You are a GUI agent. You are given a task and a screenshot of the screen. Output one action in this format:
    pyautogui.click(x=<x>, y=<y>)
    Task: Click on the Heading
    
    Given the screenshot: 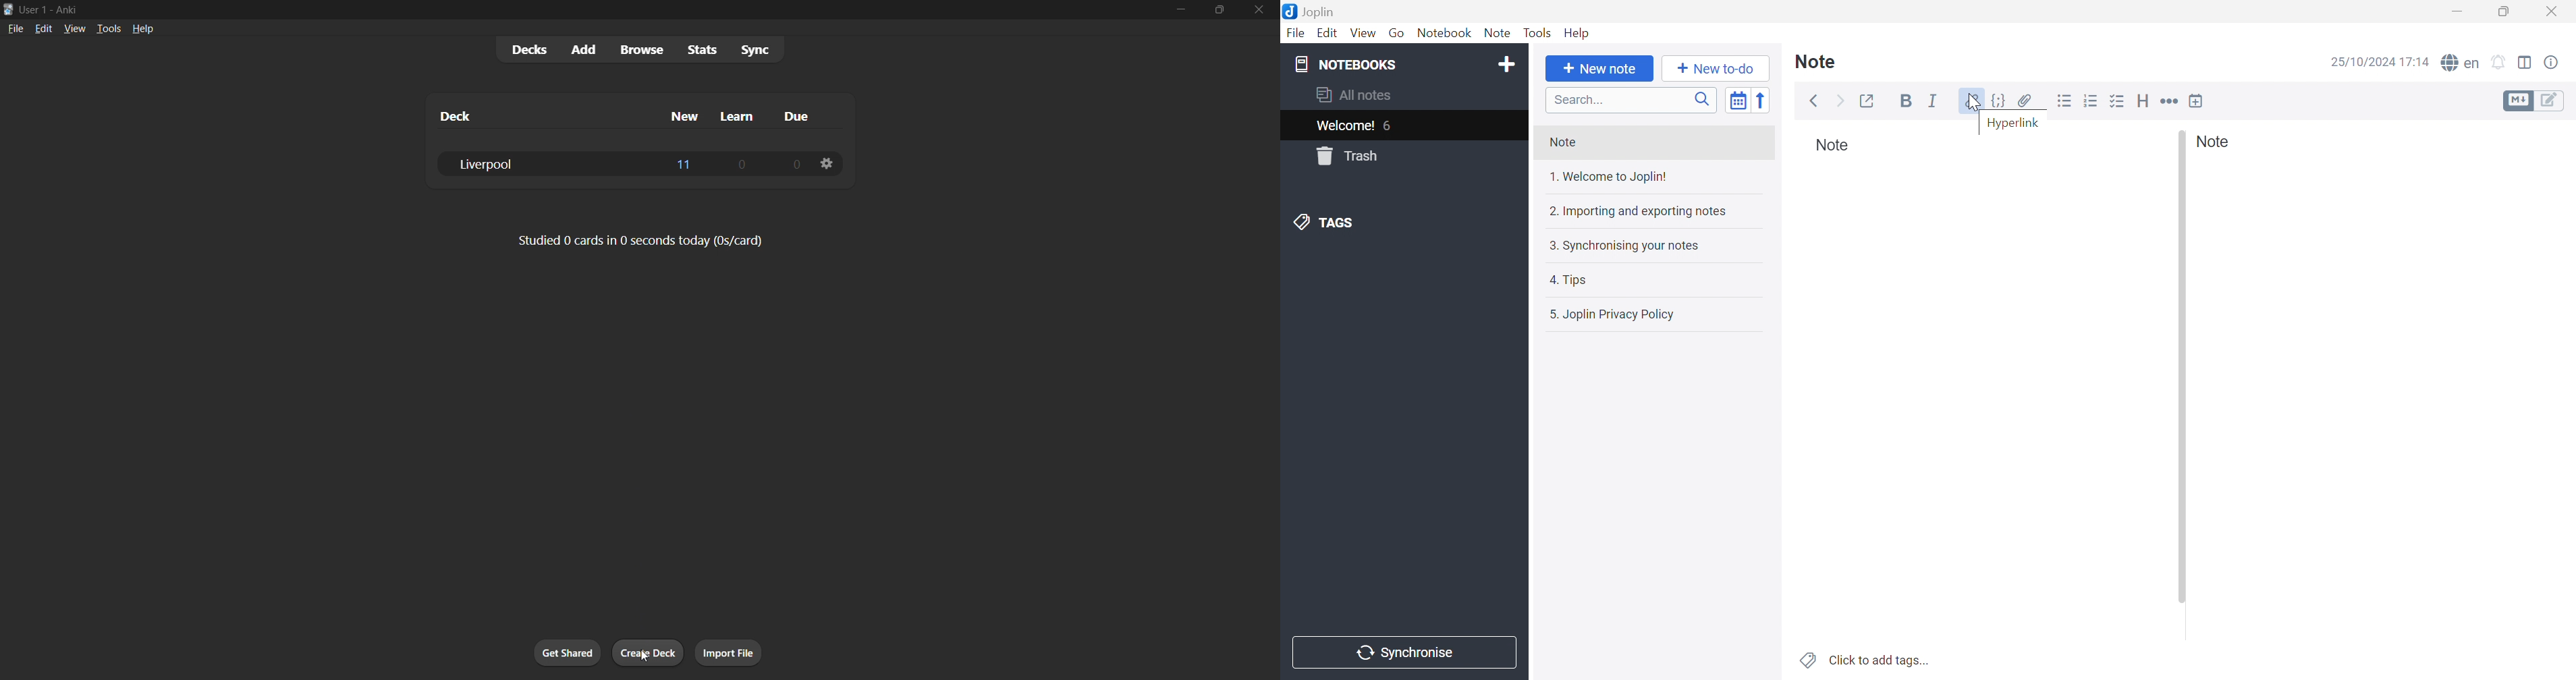 What is the action you would take?
    pyautogui.click(x=2143, y=101)
    